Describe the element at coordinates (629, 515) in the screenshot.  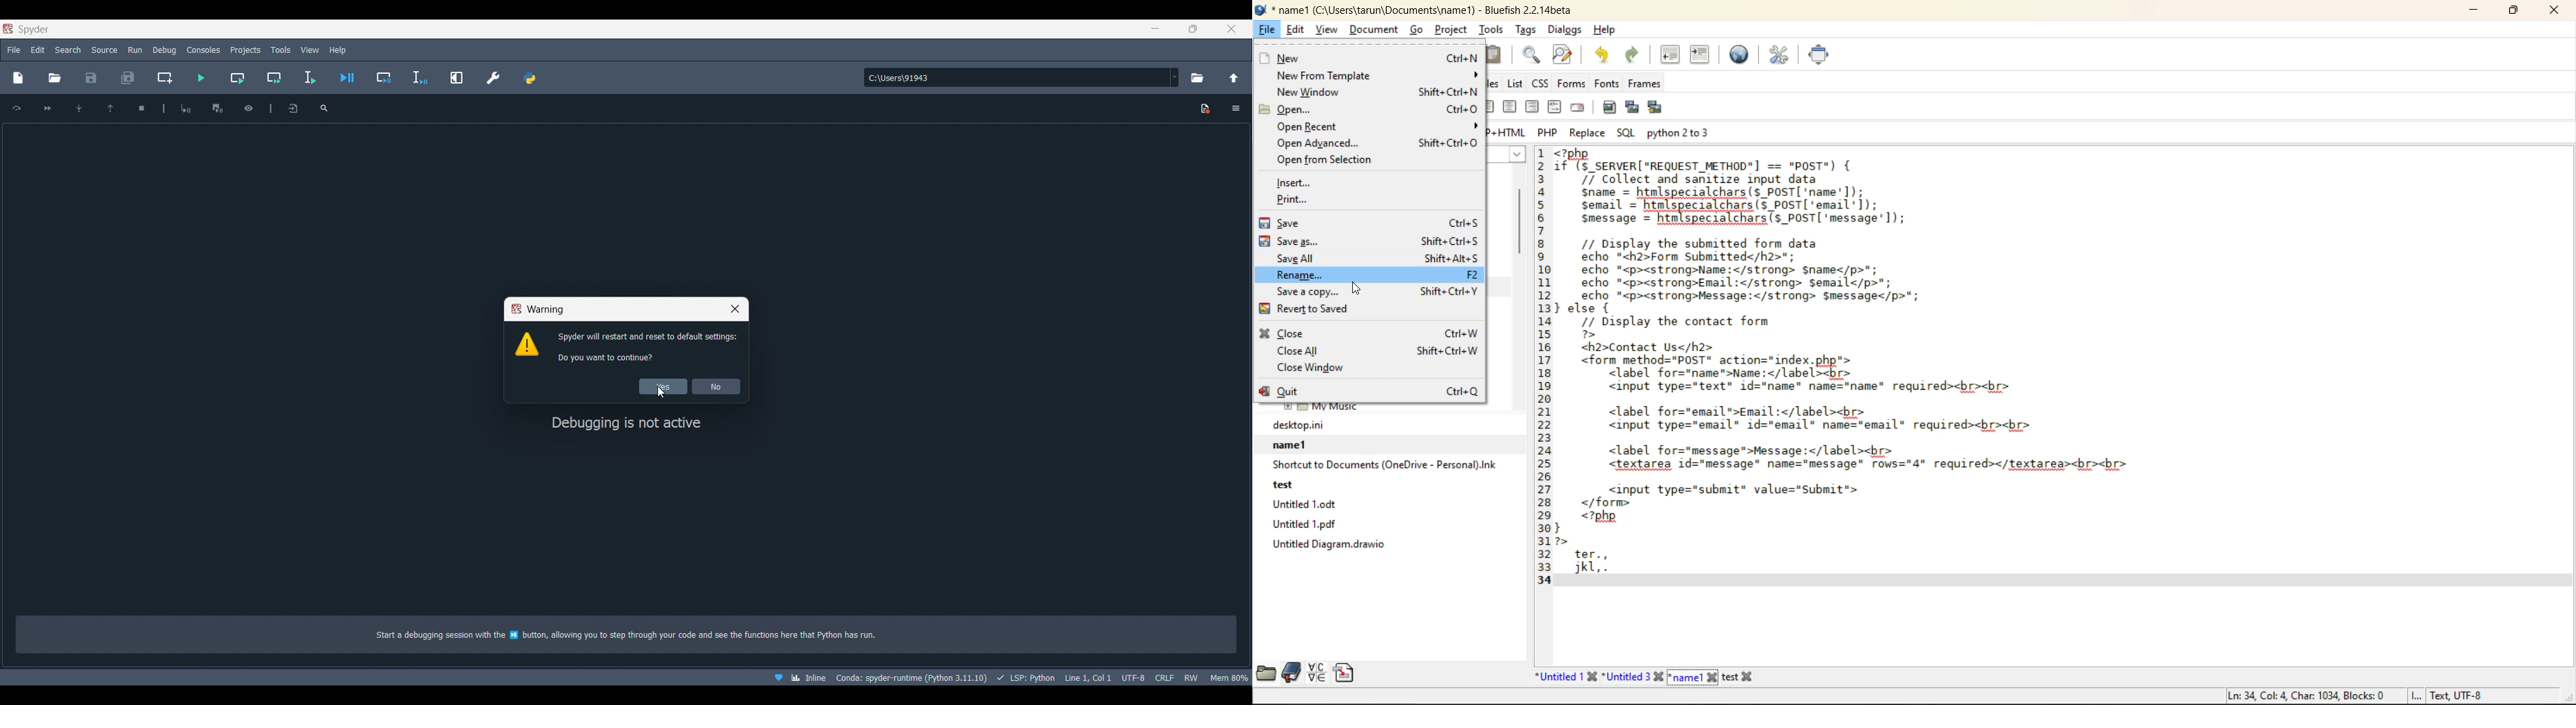
I see `Panel logo and description` at that location.